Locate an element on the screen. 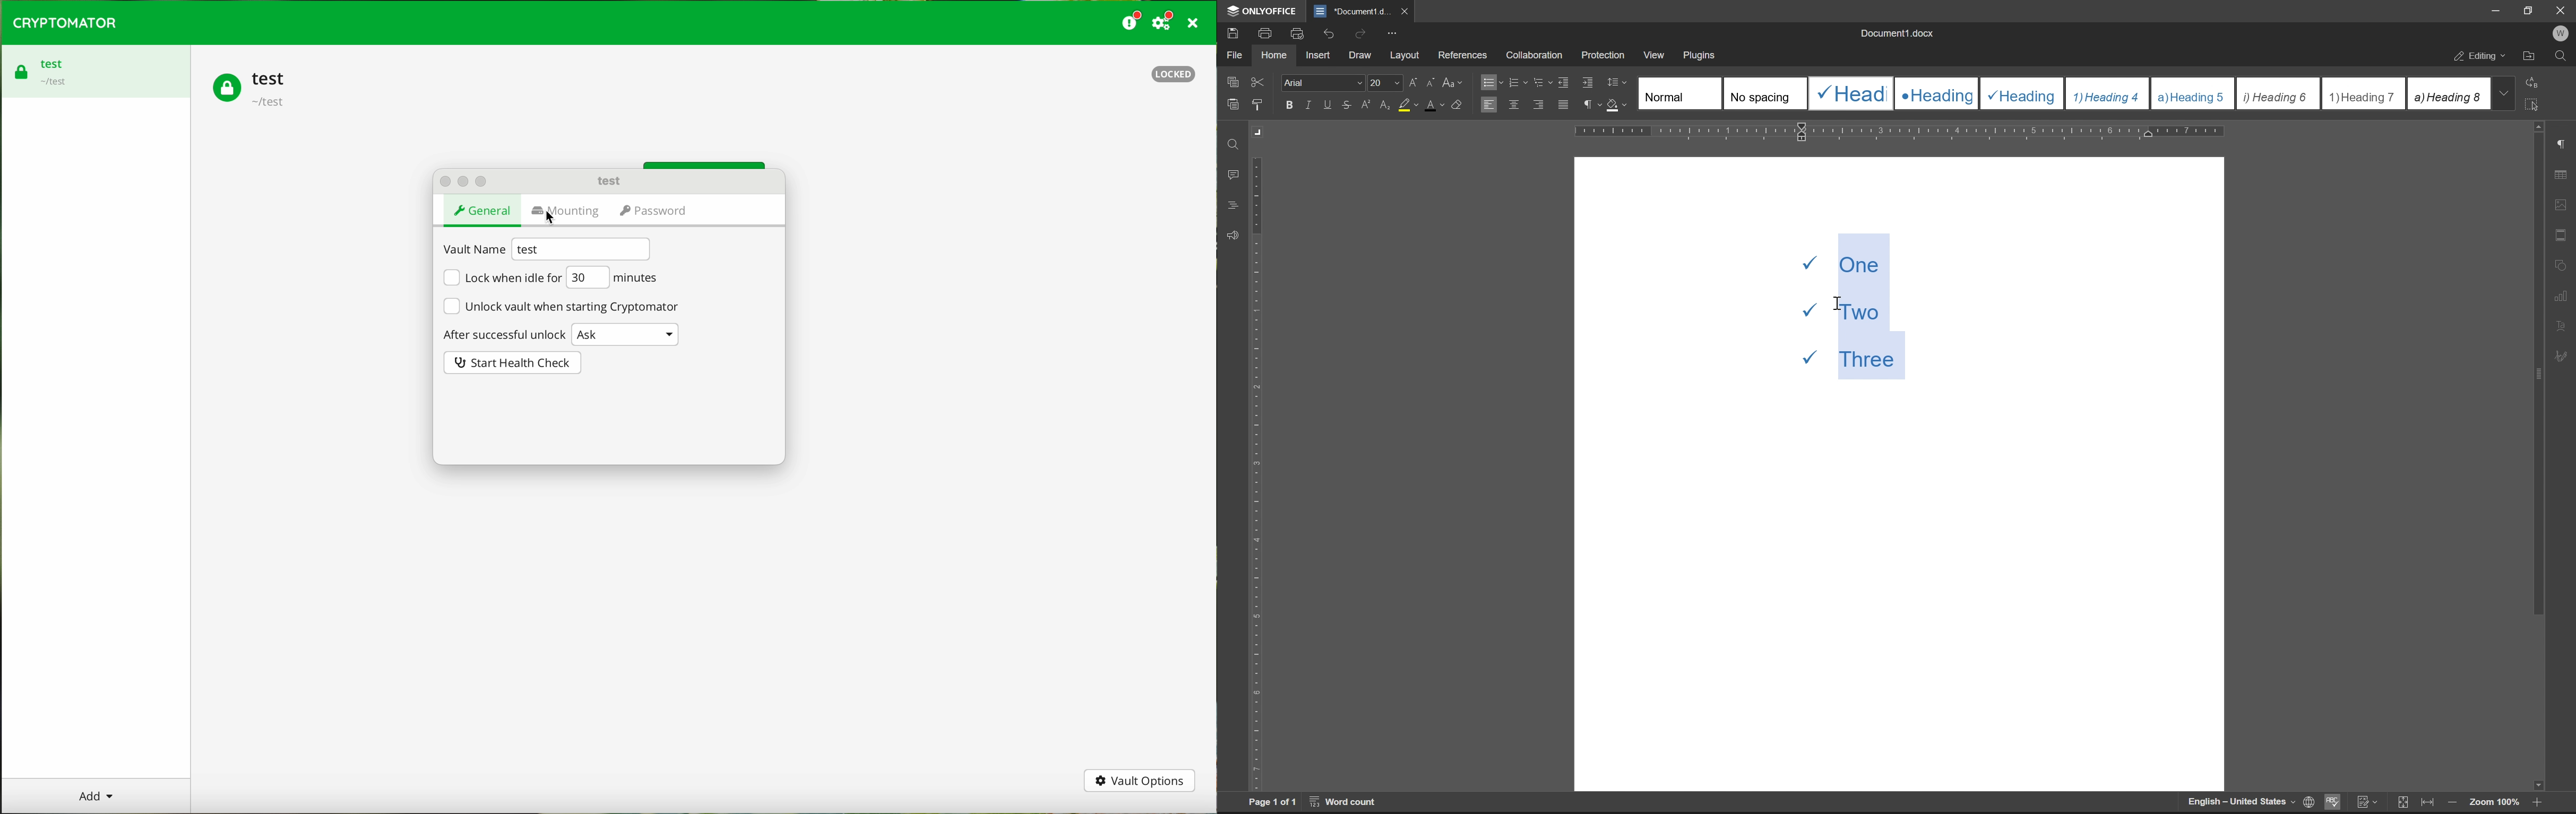 The image size is (2576, 840). Heading 2 is located at coordinates (1936, 93).